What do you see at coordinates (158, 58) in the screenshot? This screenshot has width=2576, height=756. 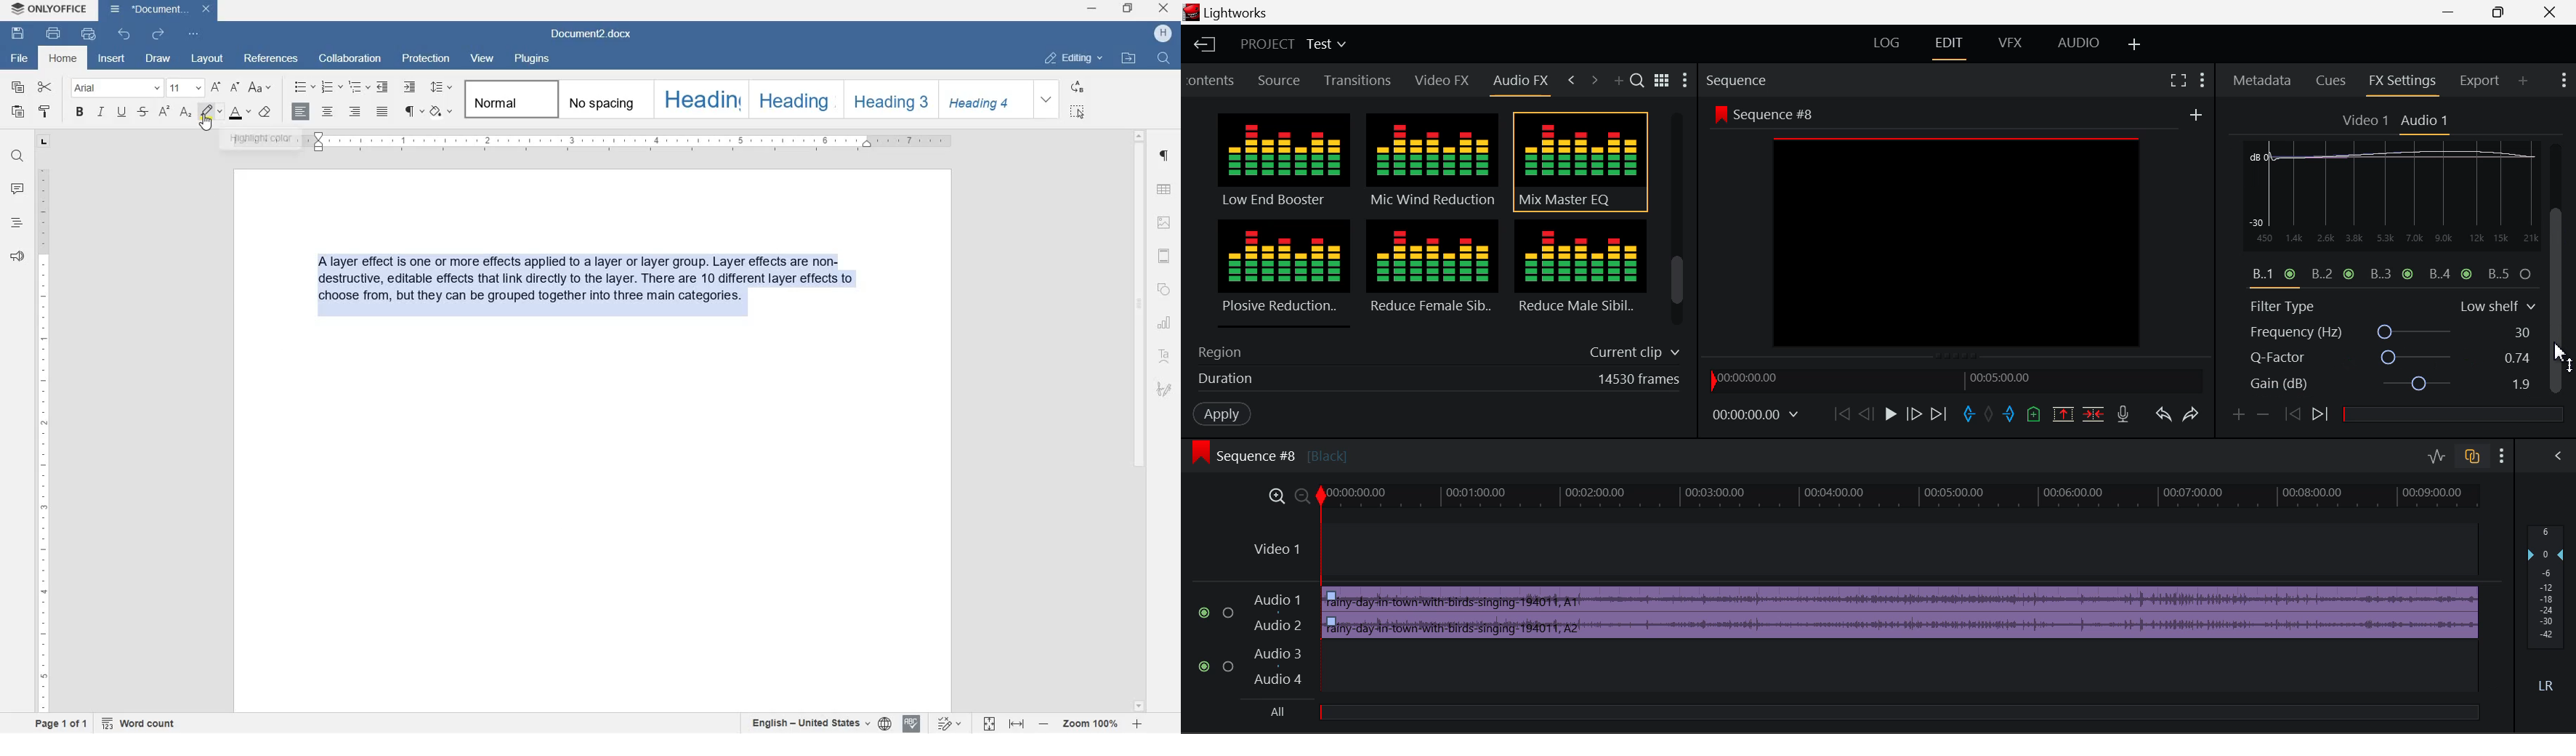 I see `DRAW` at bounding box center [158, 58].